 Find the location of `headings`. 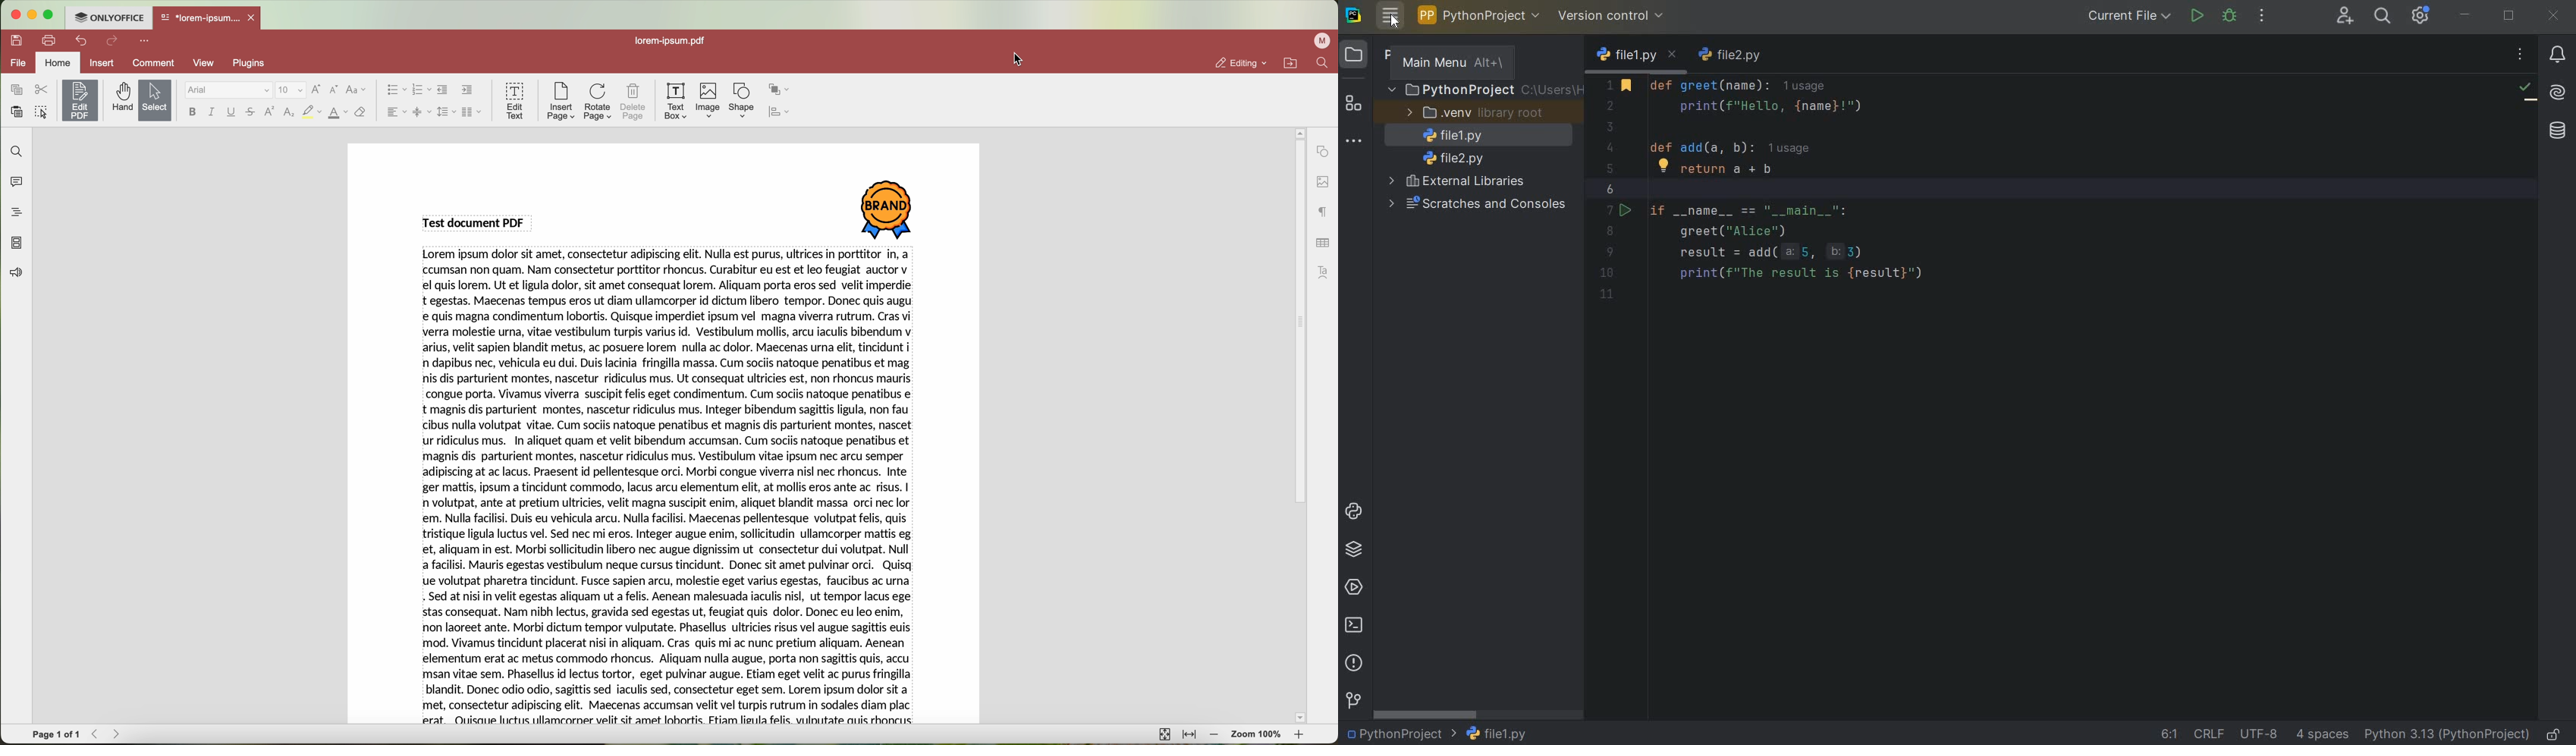

headings is located at coordinates (13, 212).